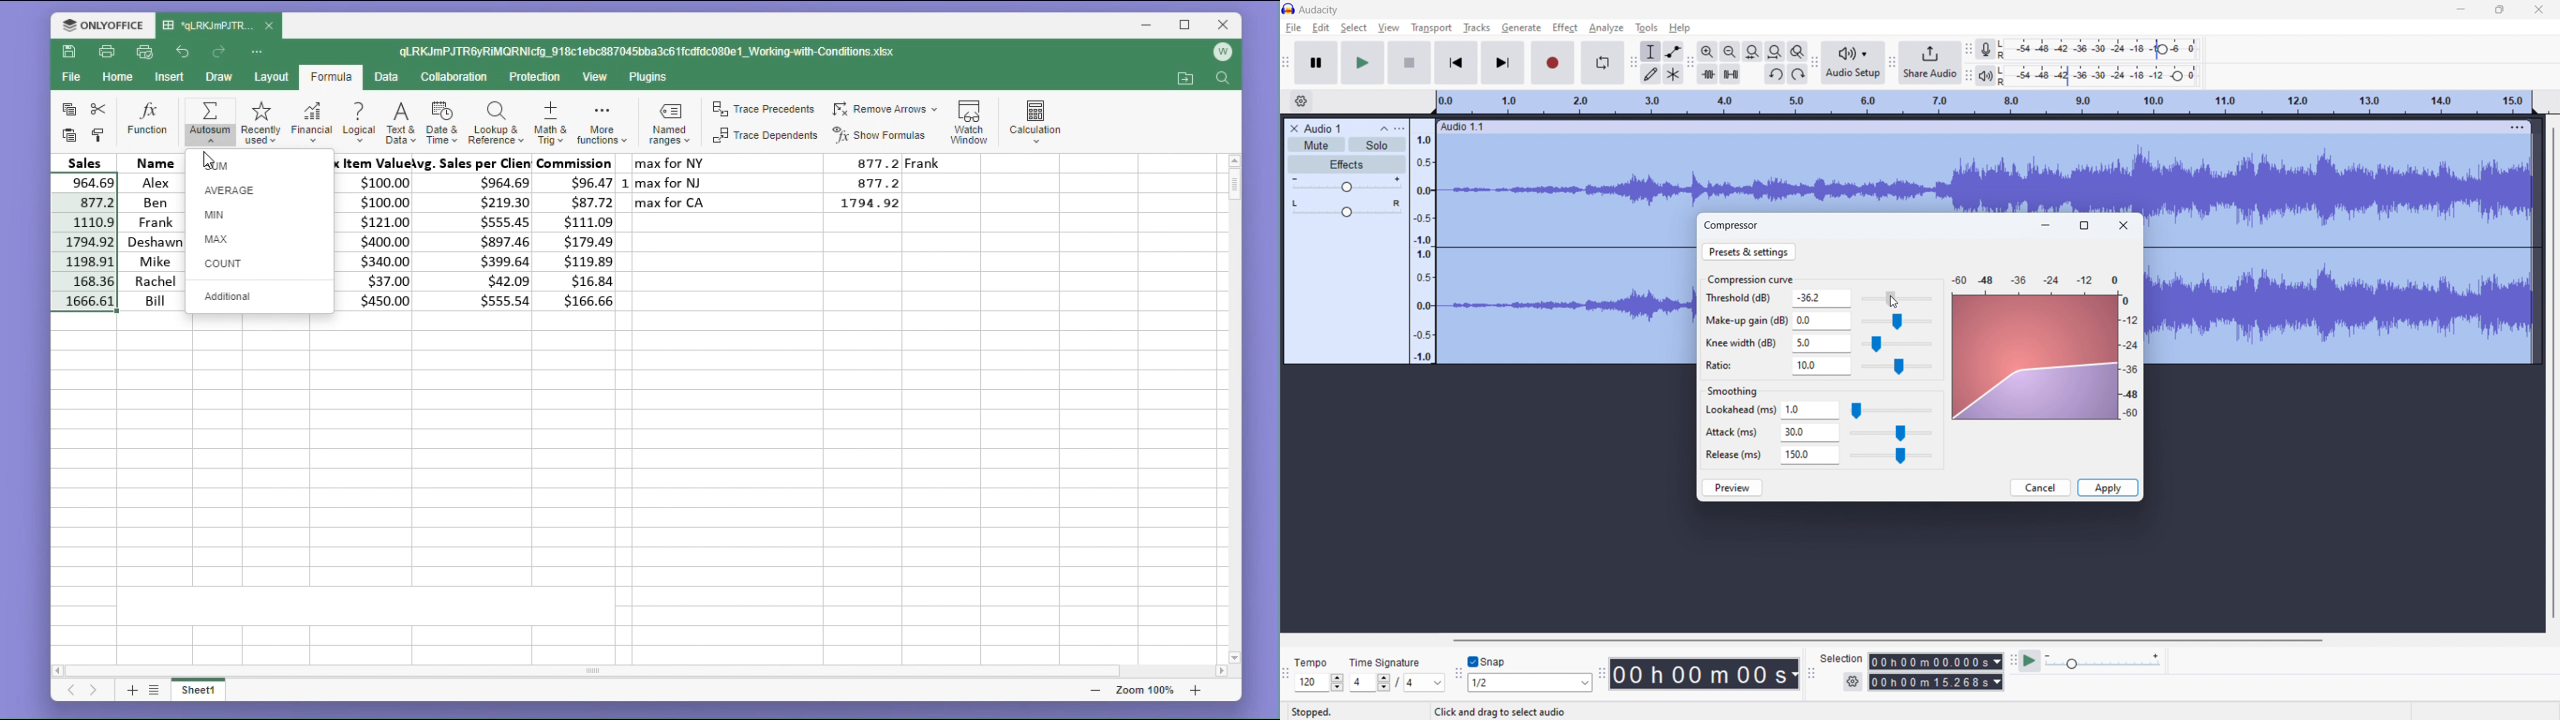 The height and width of the screenshot is (728, 2576). I want to click on transport, so click(1431, 28).